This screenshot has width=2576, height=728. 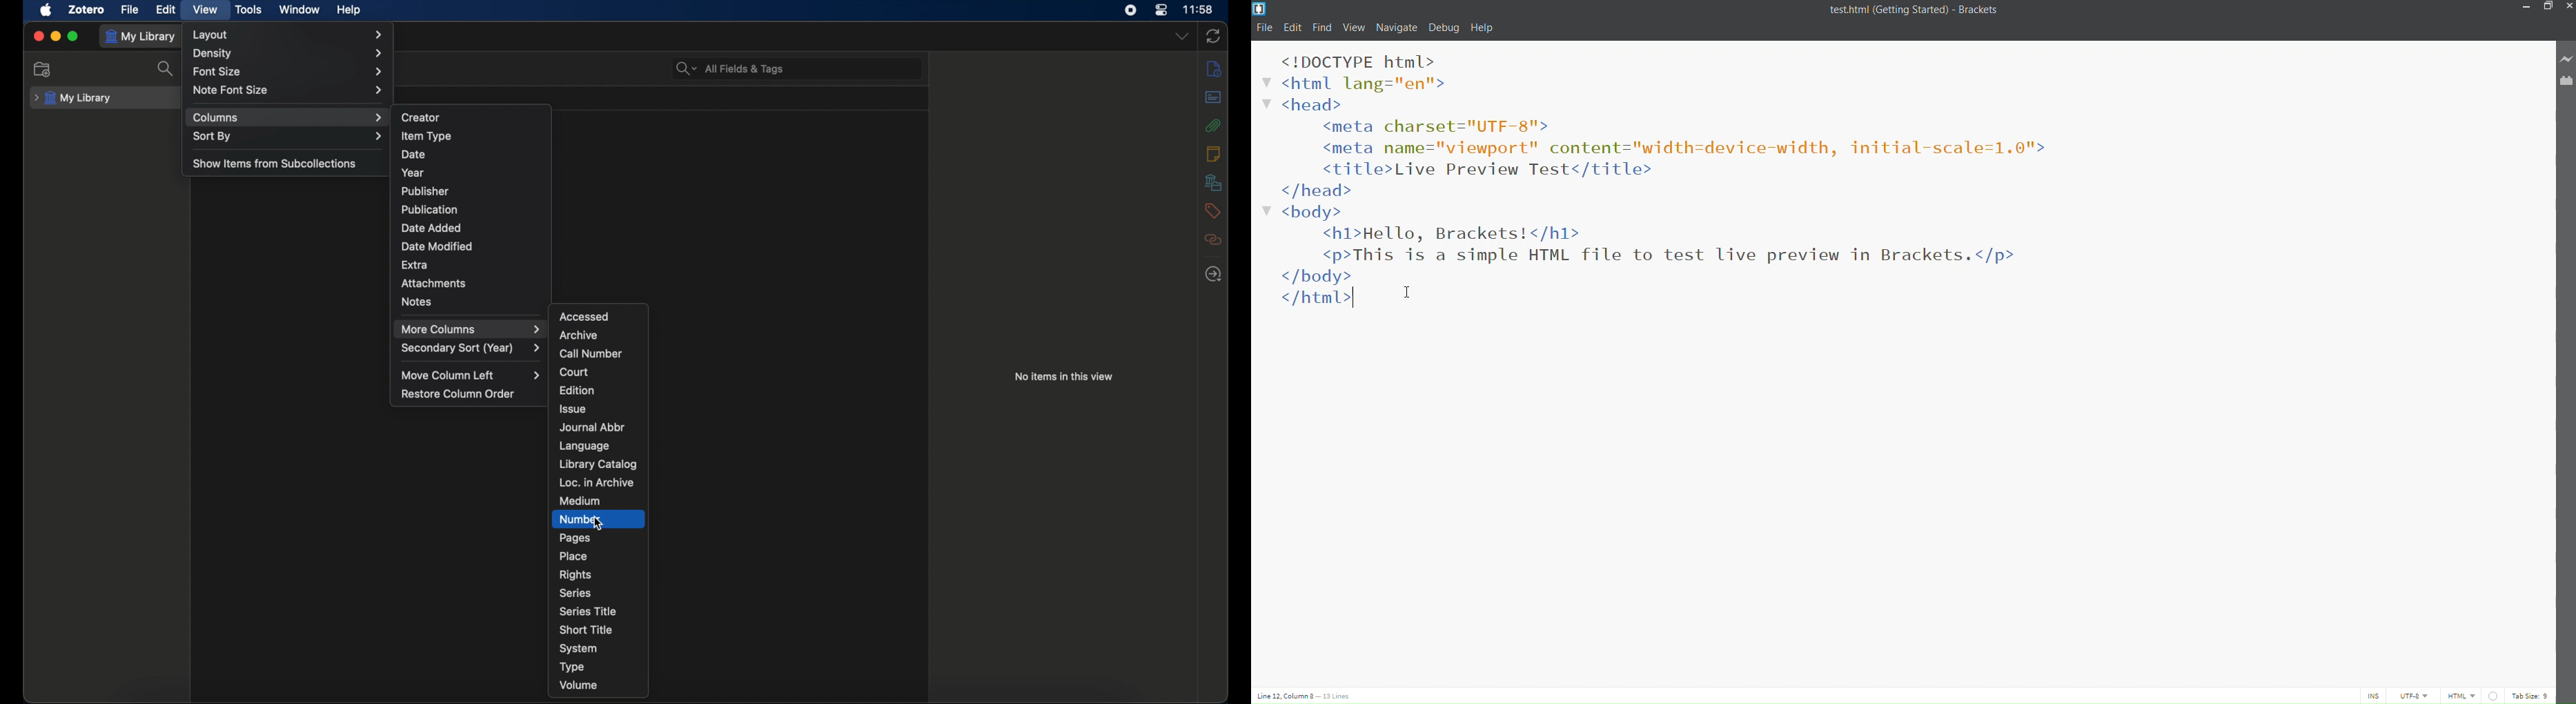 I want to click on INS, so click(x=2370, y=695).